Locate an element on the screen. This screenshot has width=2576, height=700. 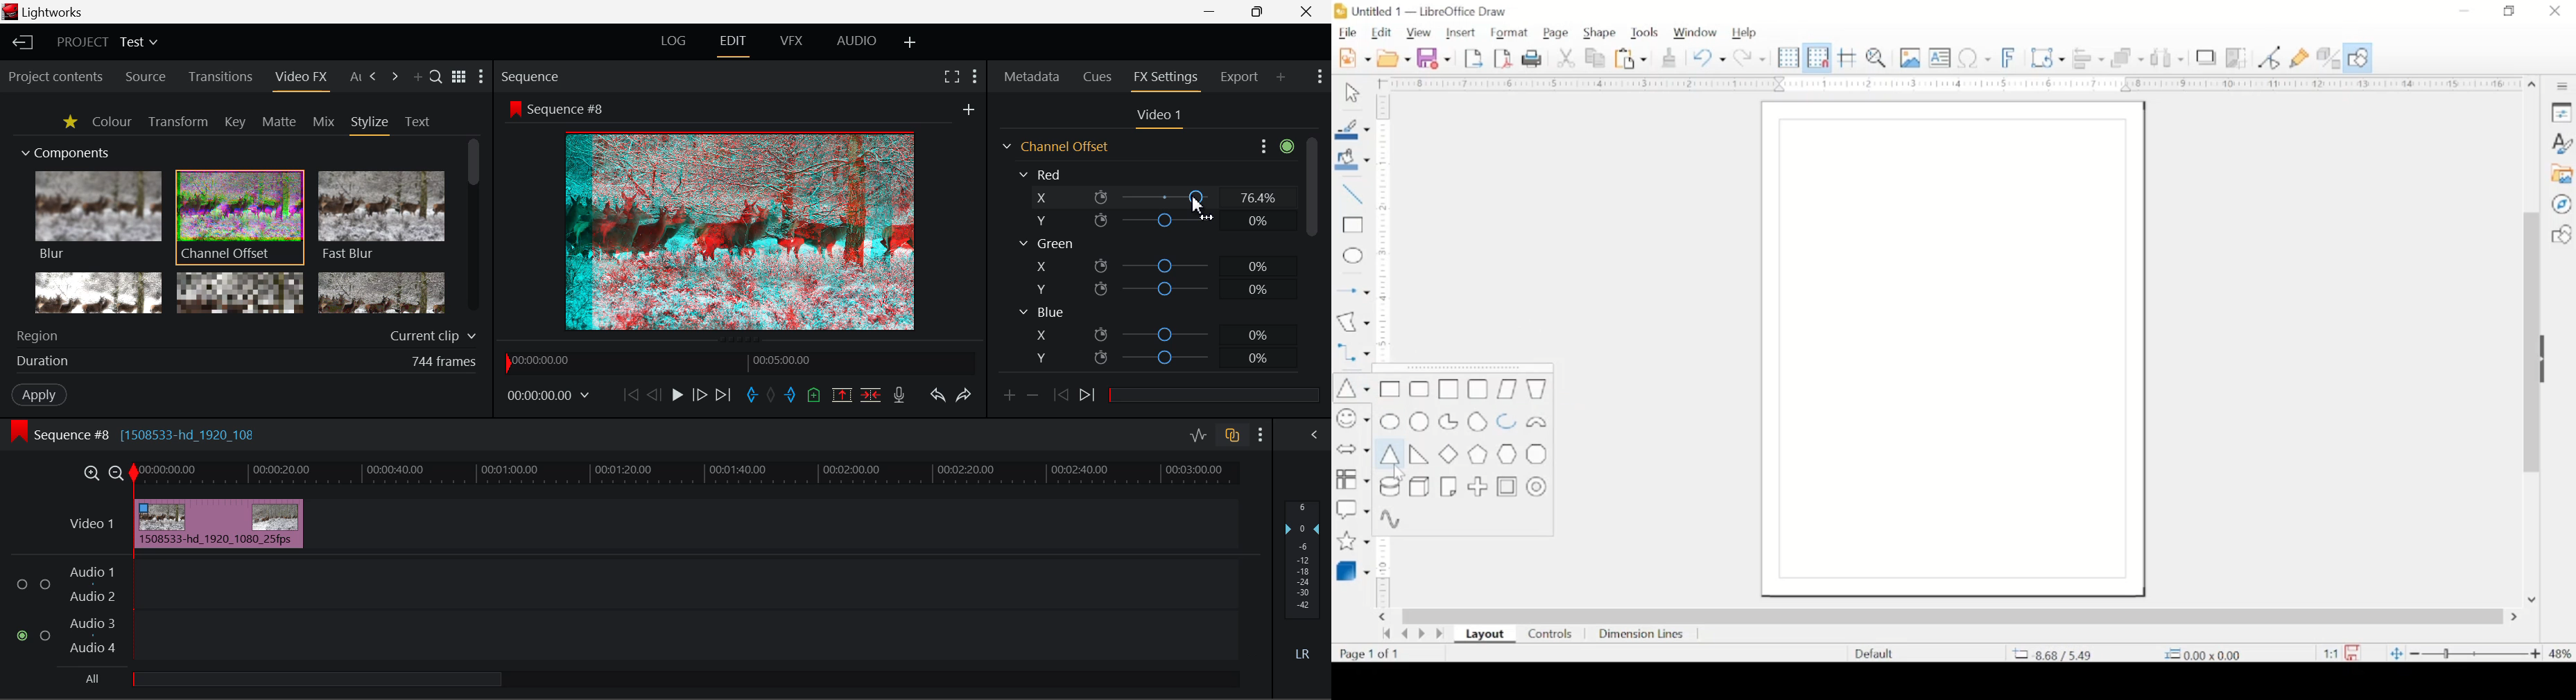
Blue is located at coordinates (1041, 313).